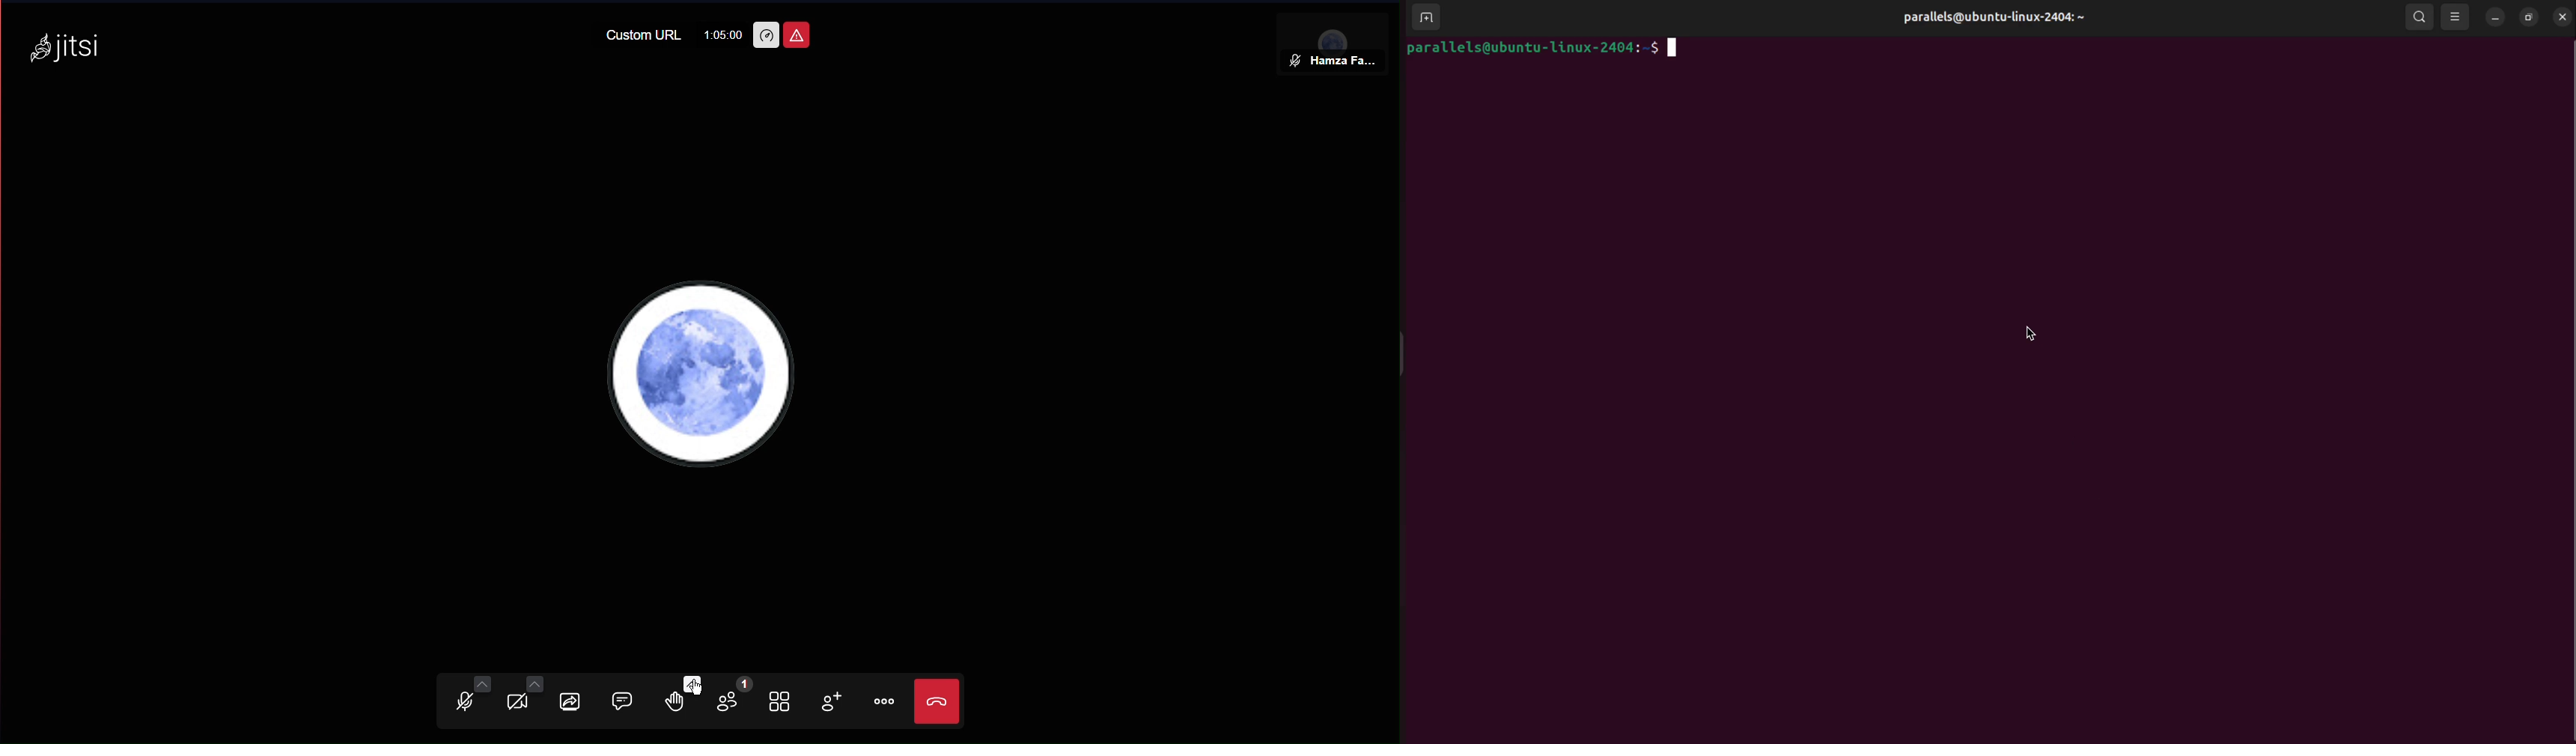 The height and width of the screenshot is (756, 2576). I want to click on Unsafe Meeting, so click(796, 35).